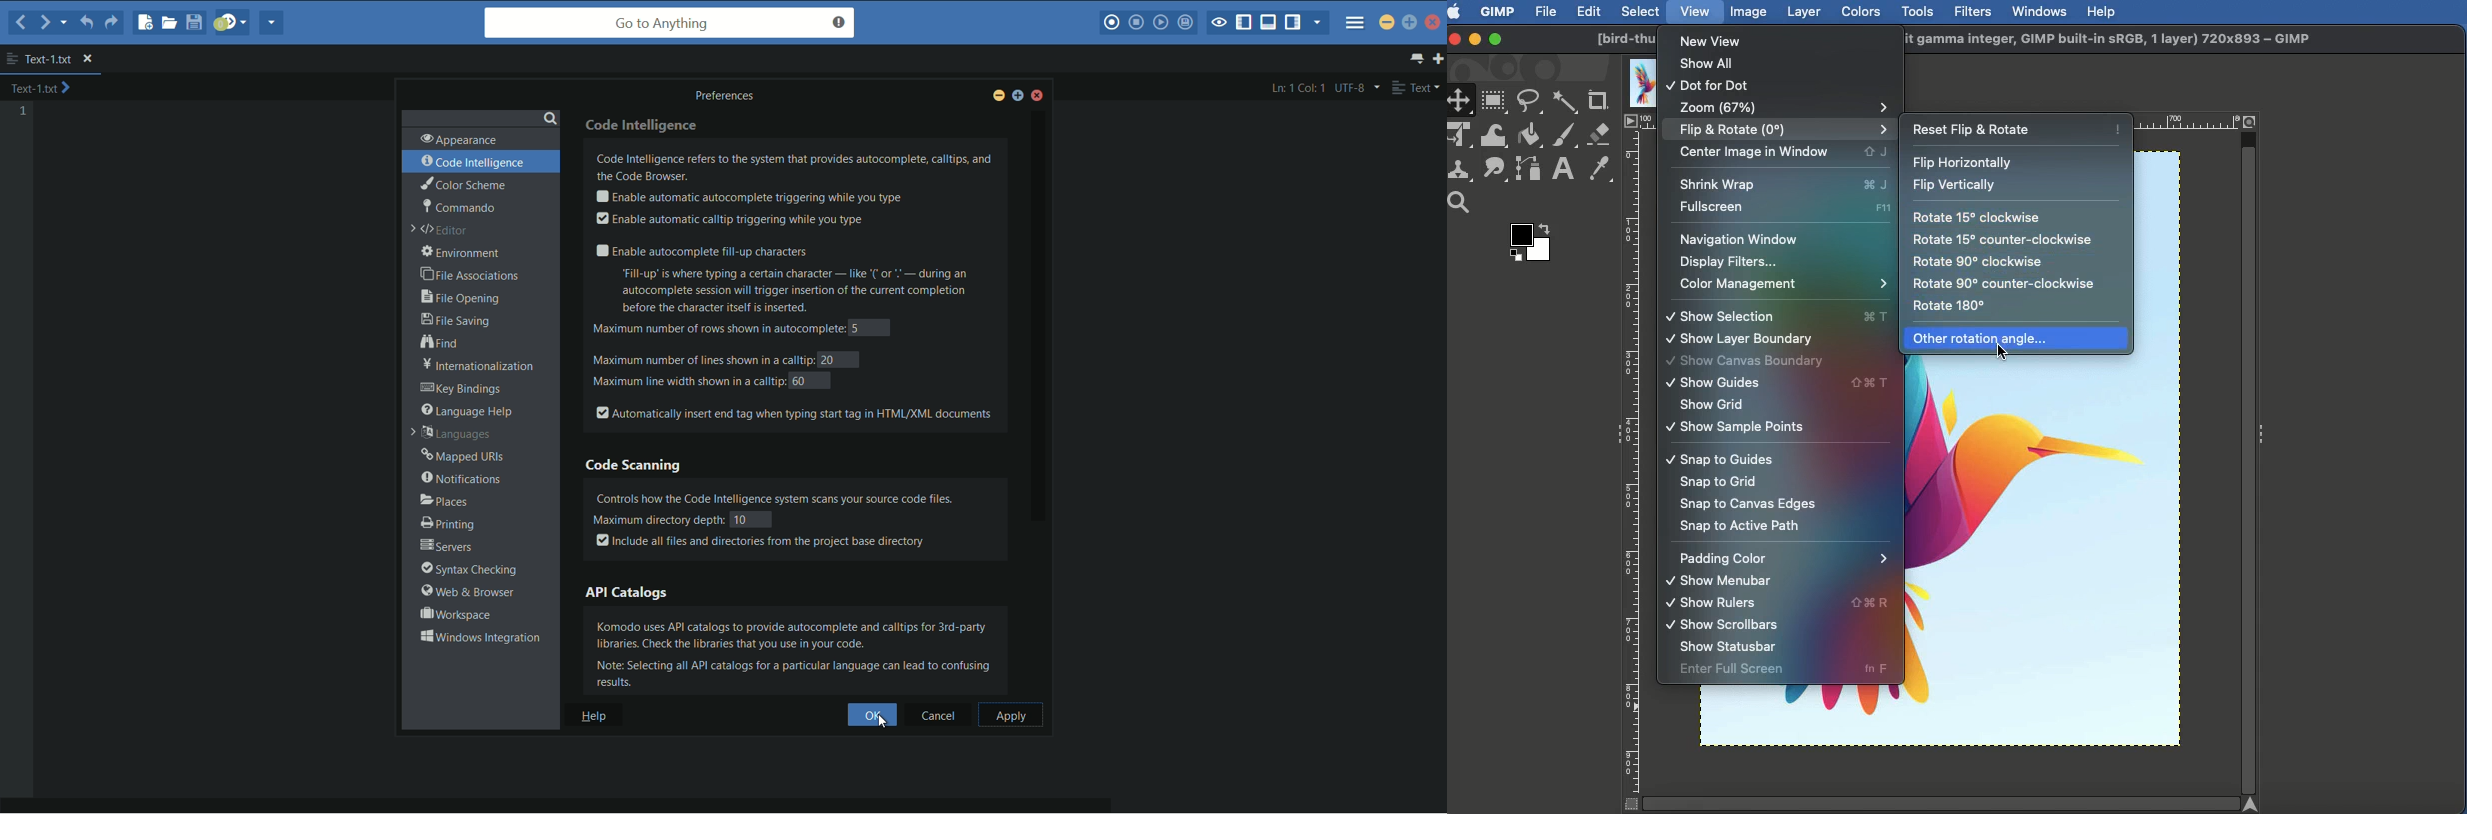 The image size is (2492, 840). I want to click on Filters, so click(1971, 12).